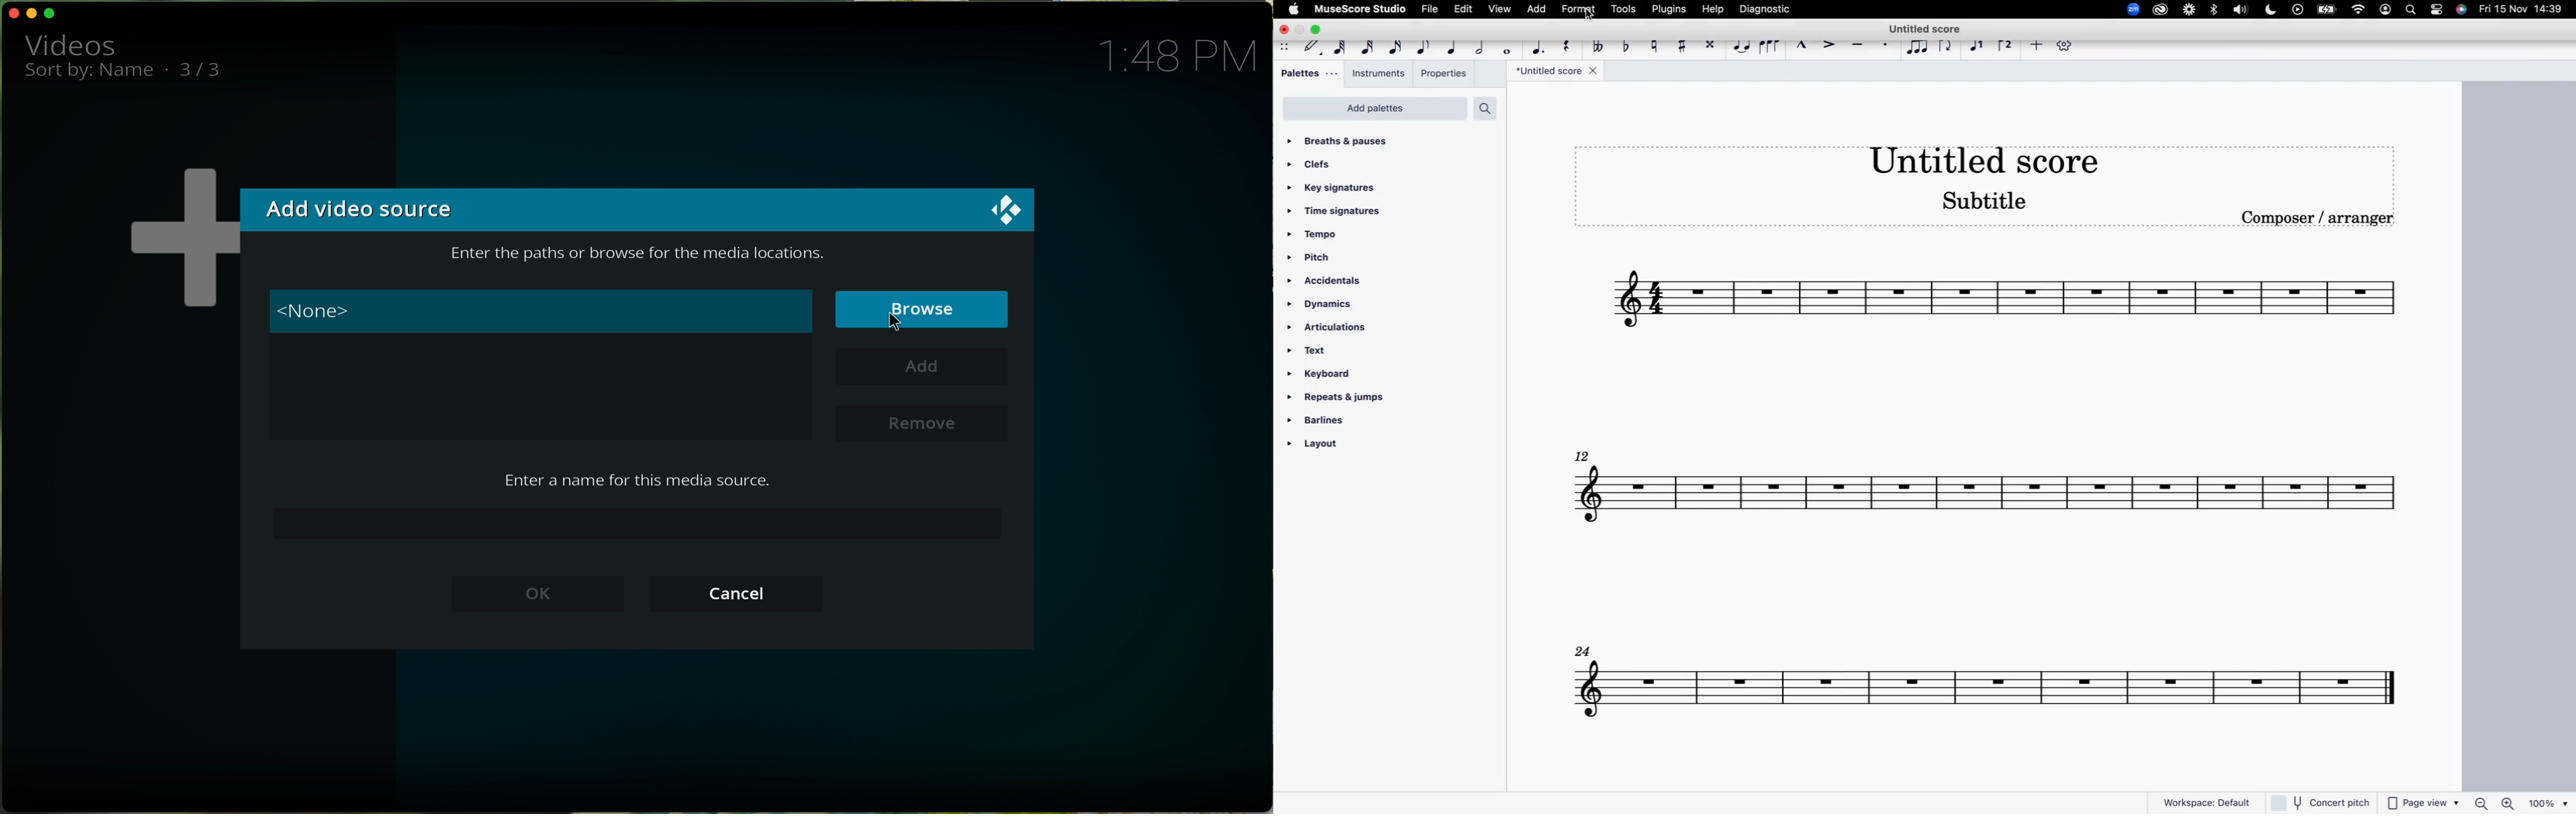 The width and height of the screenshot is (2576, 840). Describe the element at coordinates (1343, 398) in the screenshot. I see `repeats & jumps` at that location.